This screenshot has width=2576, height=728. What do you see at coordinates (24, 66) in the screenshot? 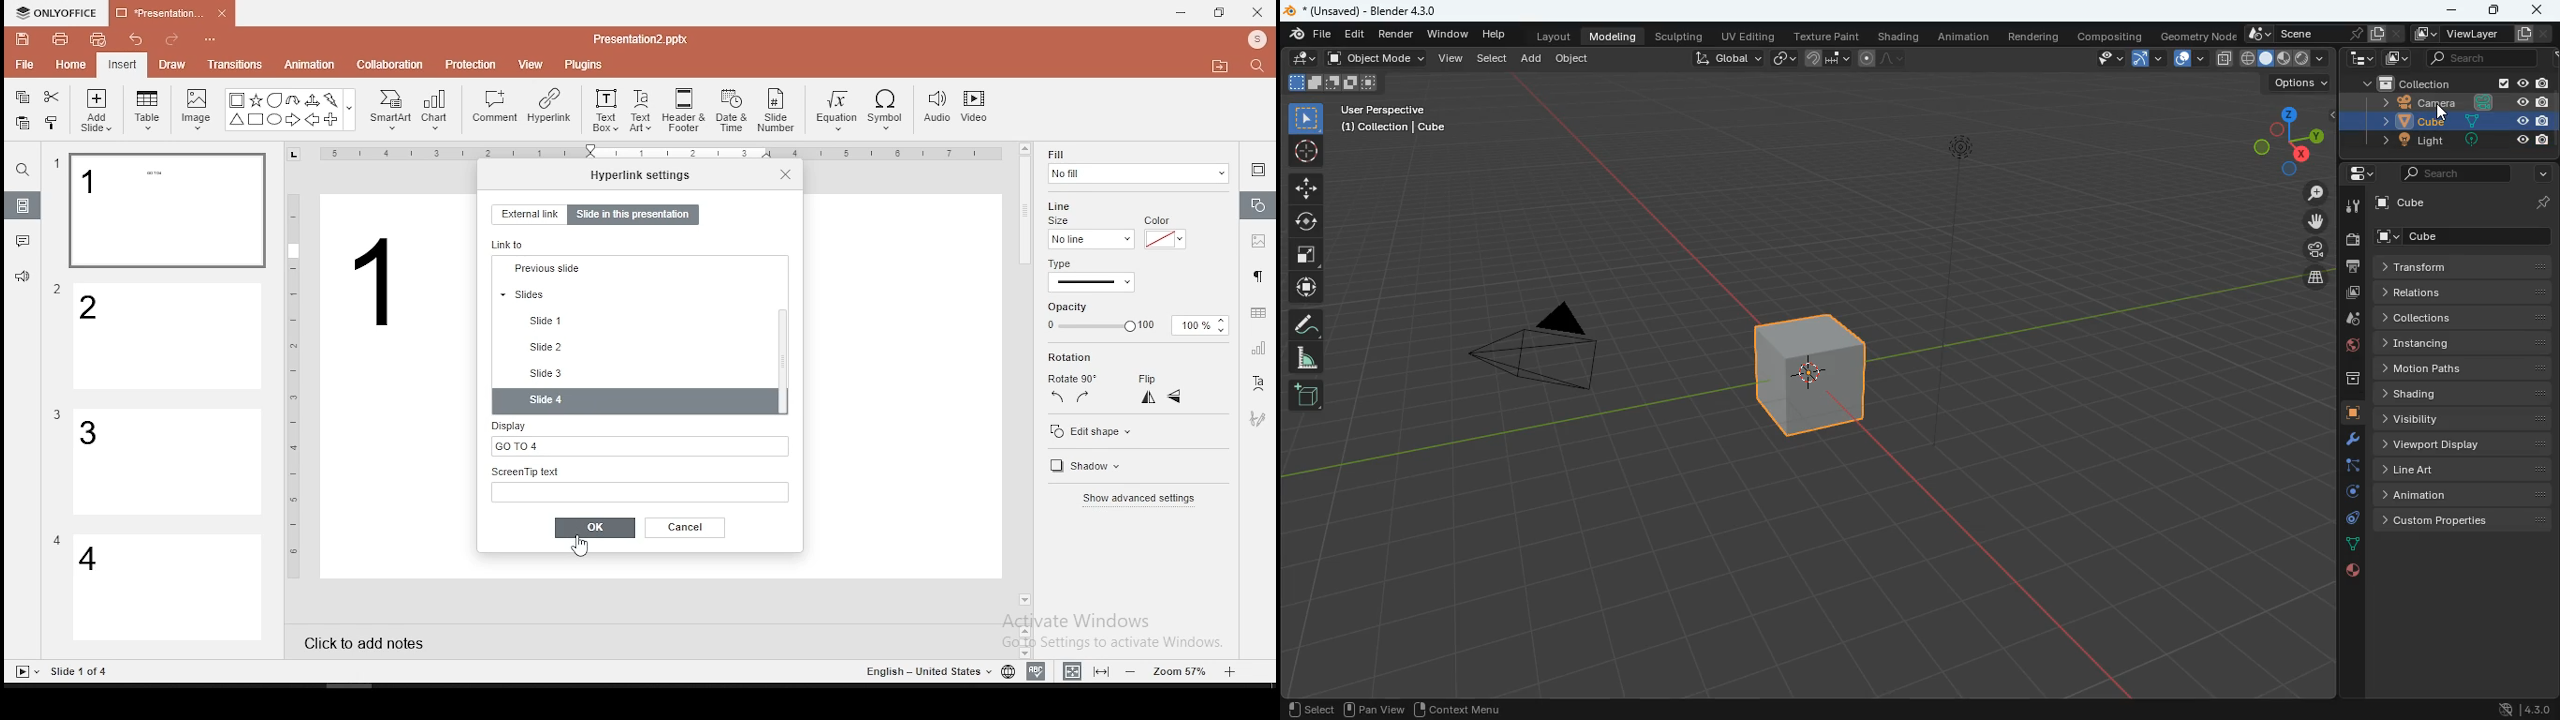
I see `file` at bounding box center [24, 66].